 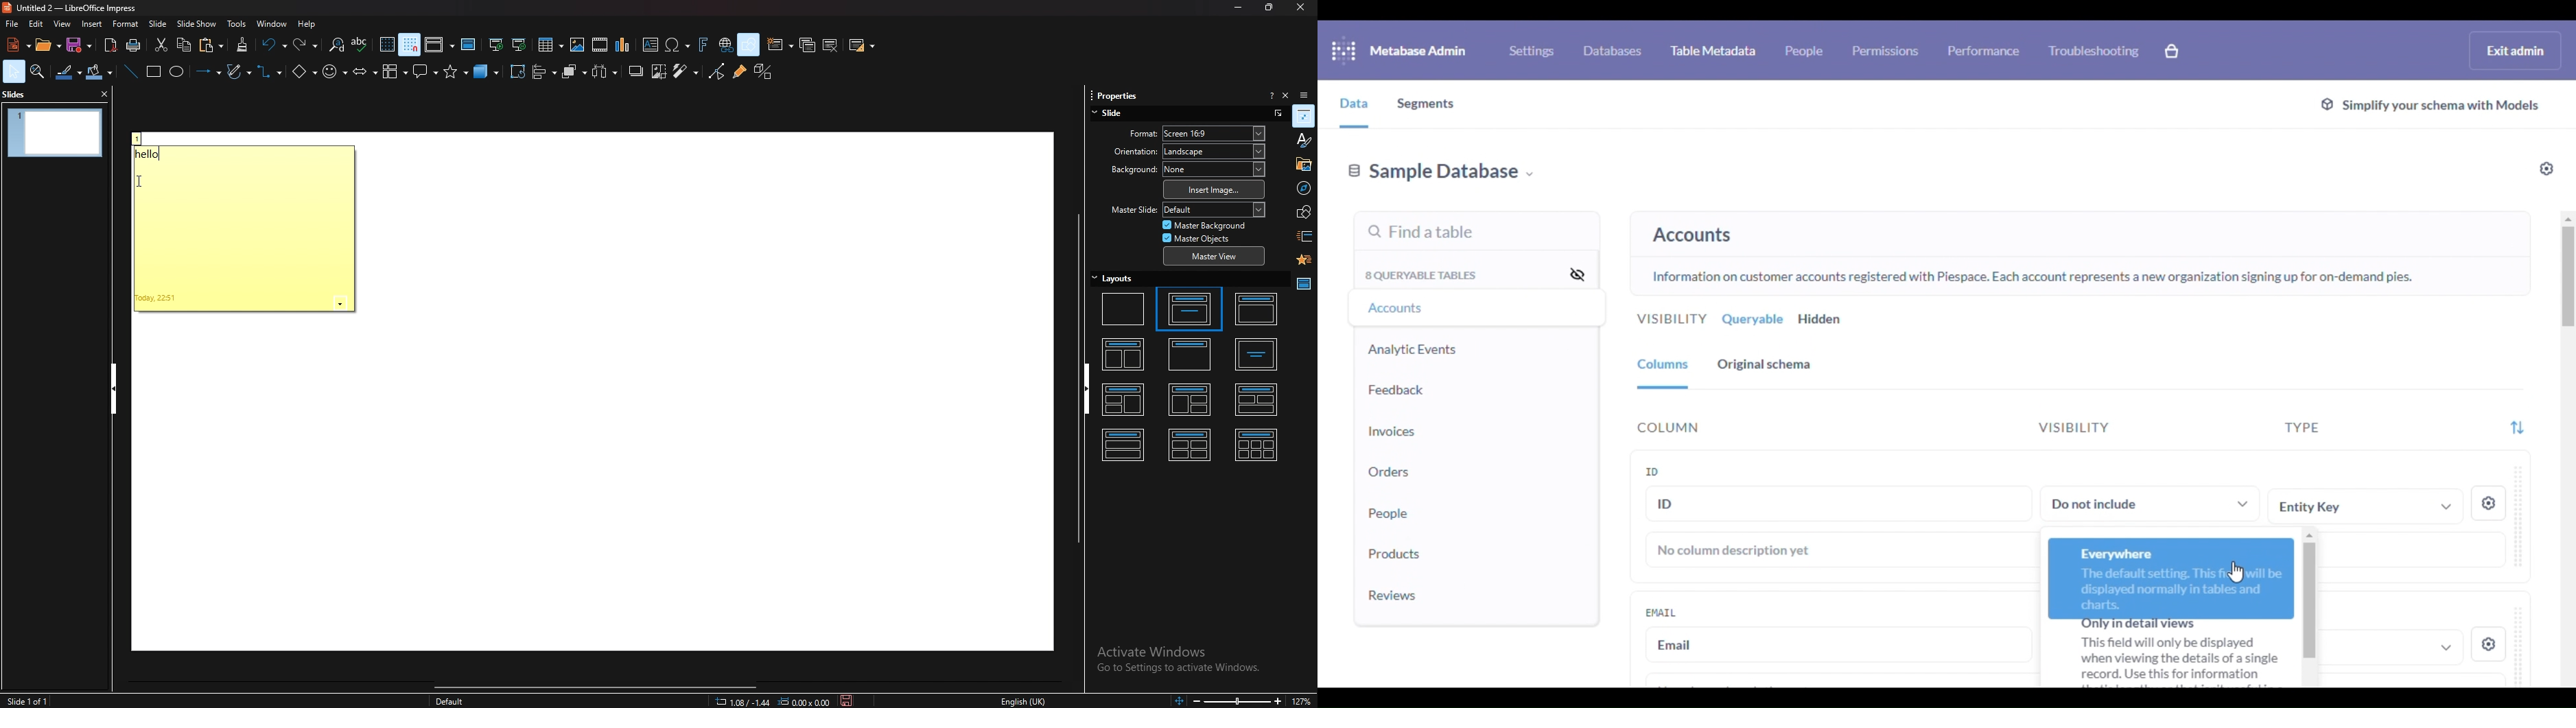 What do you see at coordinates (1205, 225) in the screenshot?
I see `master background` at bounding box center [1205, 225].